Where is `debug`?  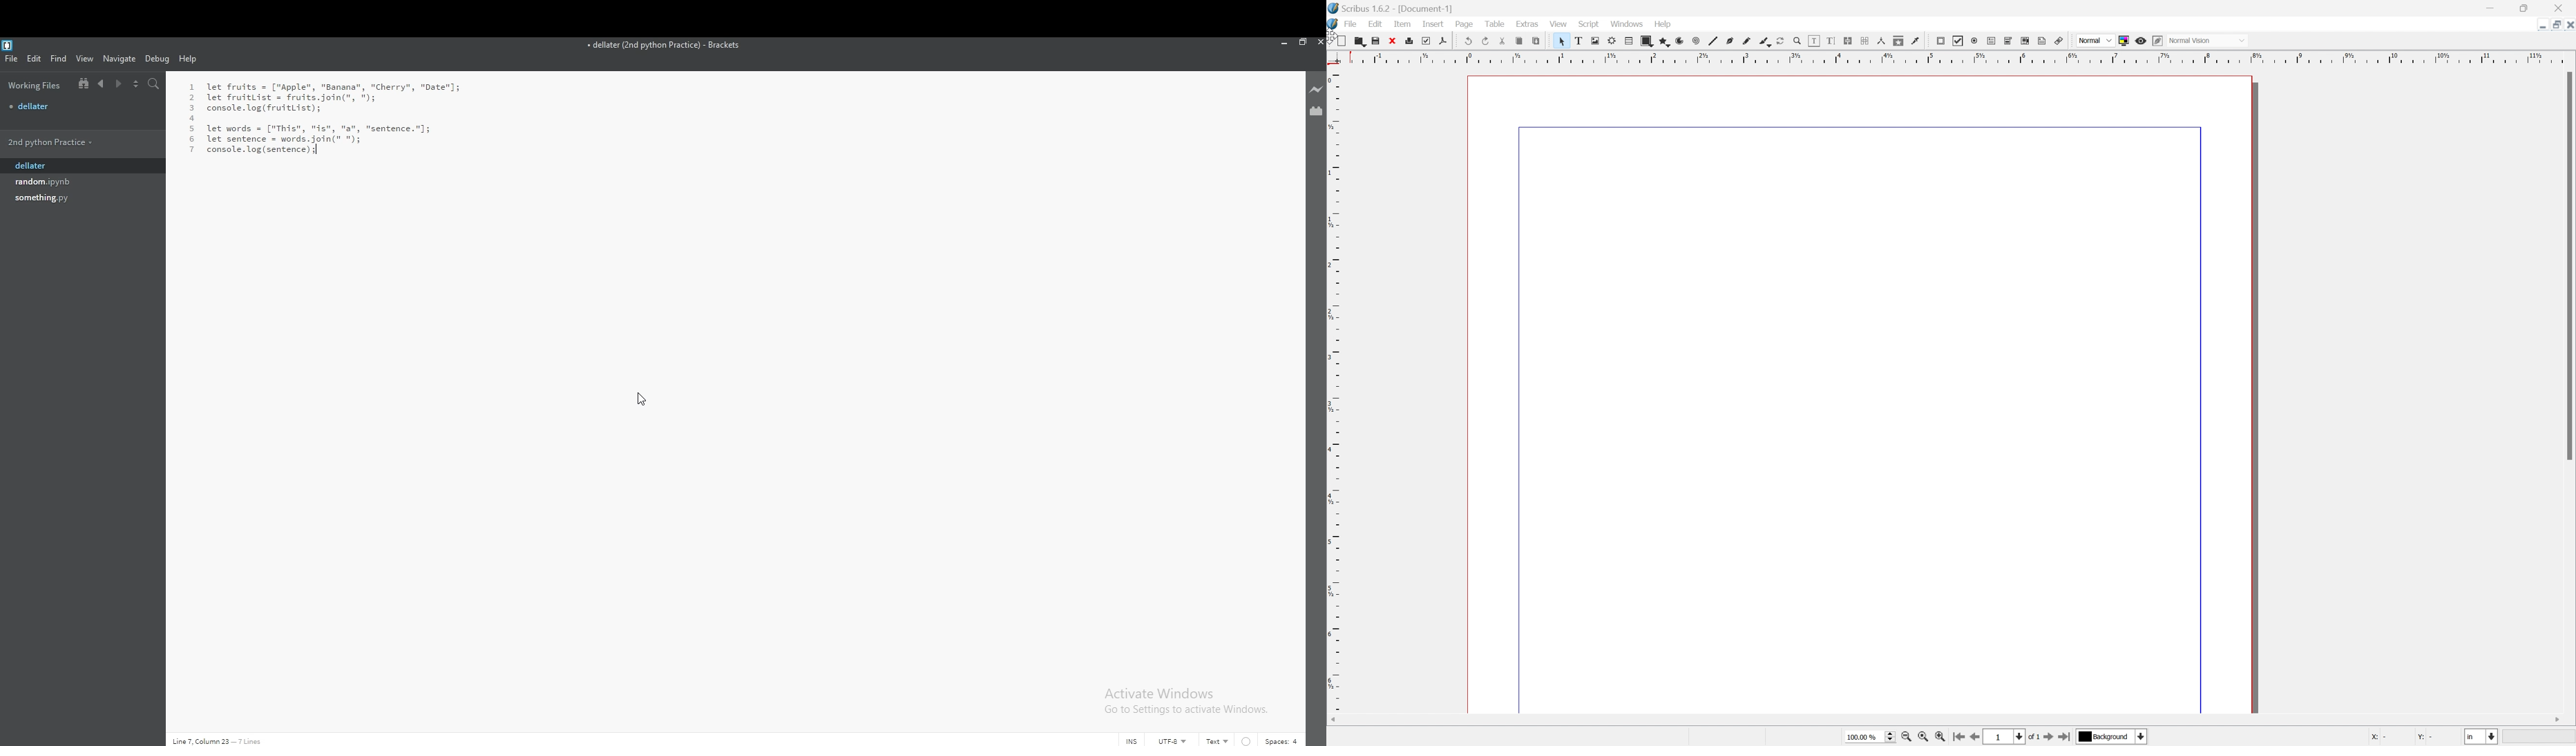
debug is located at coordinates (158, 59).